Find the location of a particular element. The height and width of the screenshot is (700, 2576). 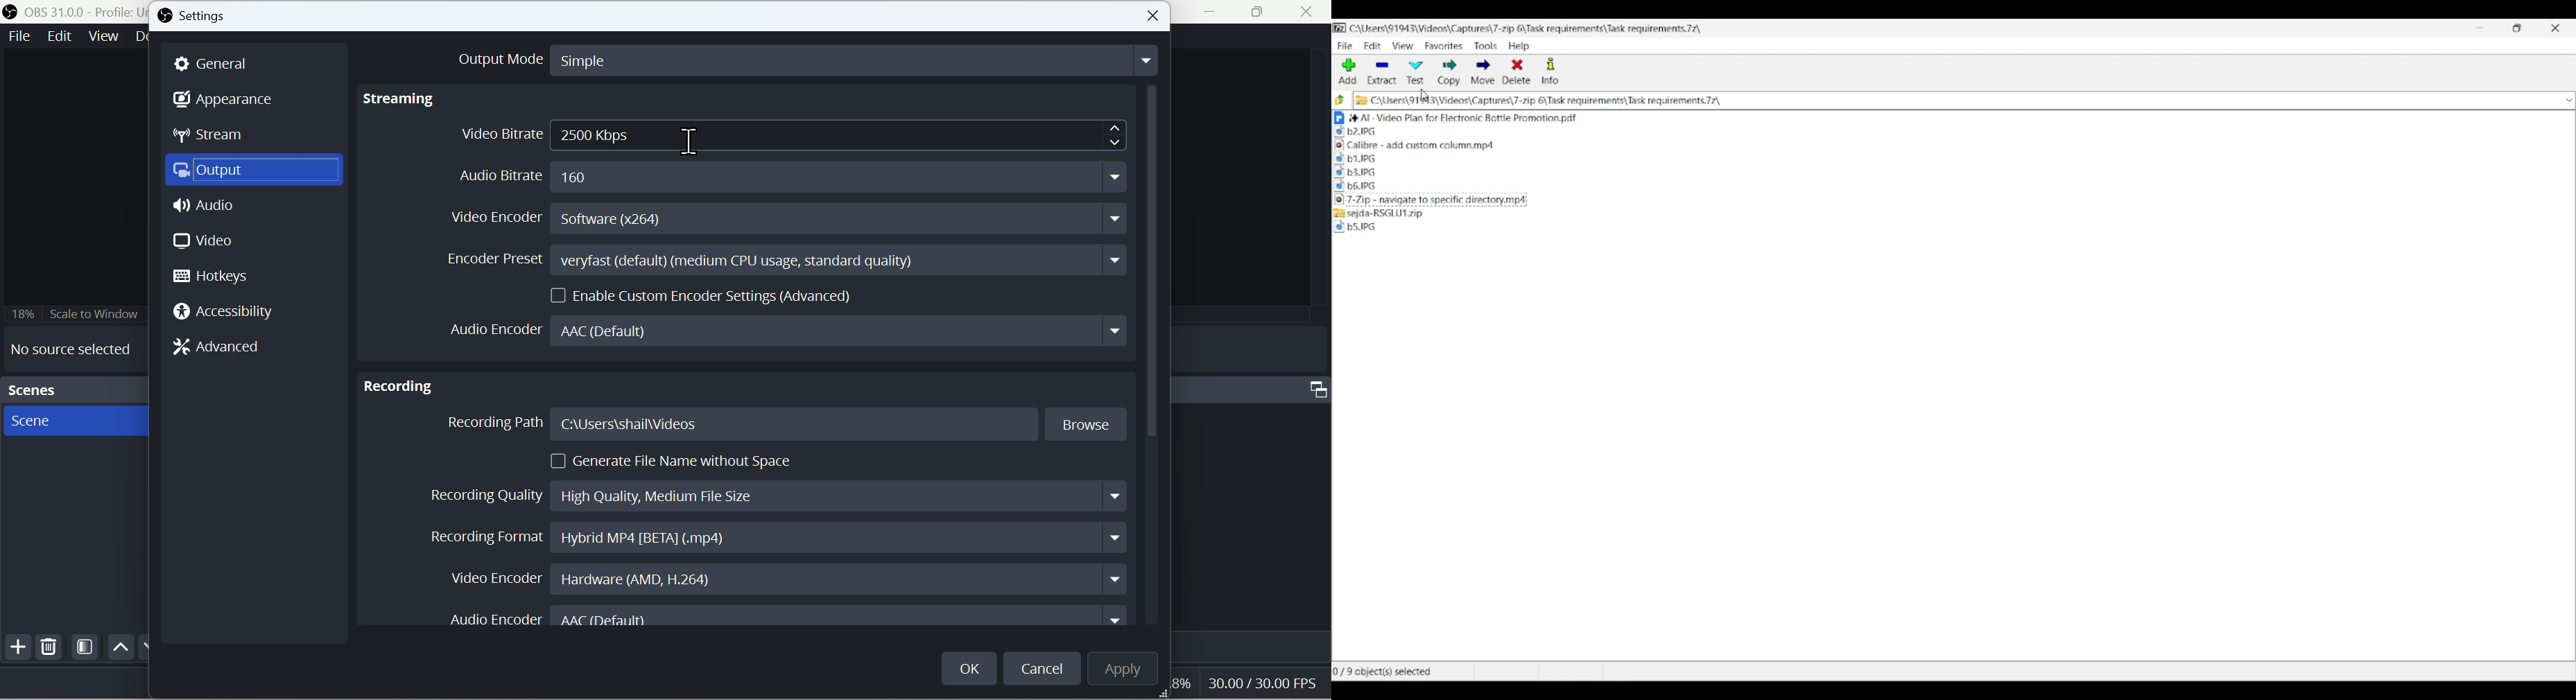

General is located at coordinates (221, 63).